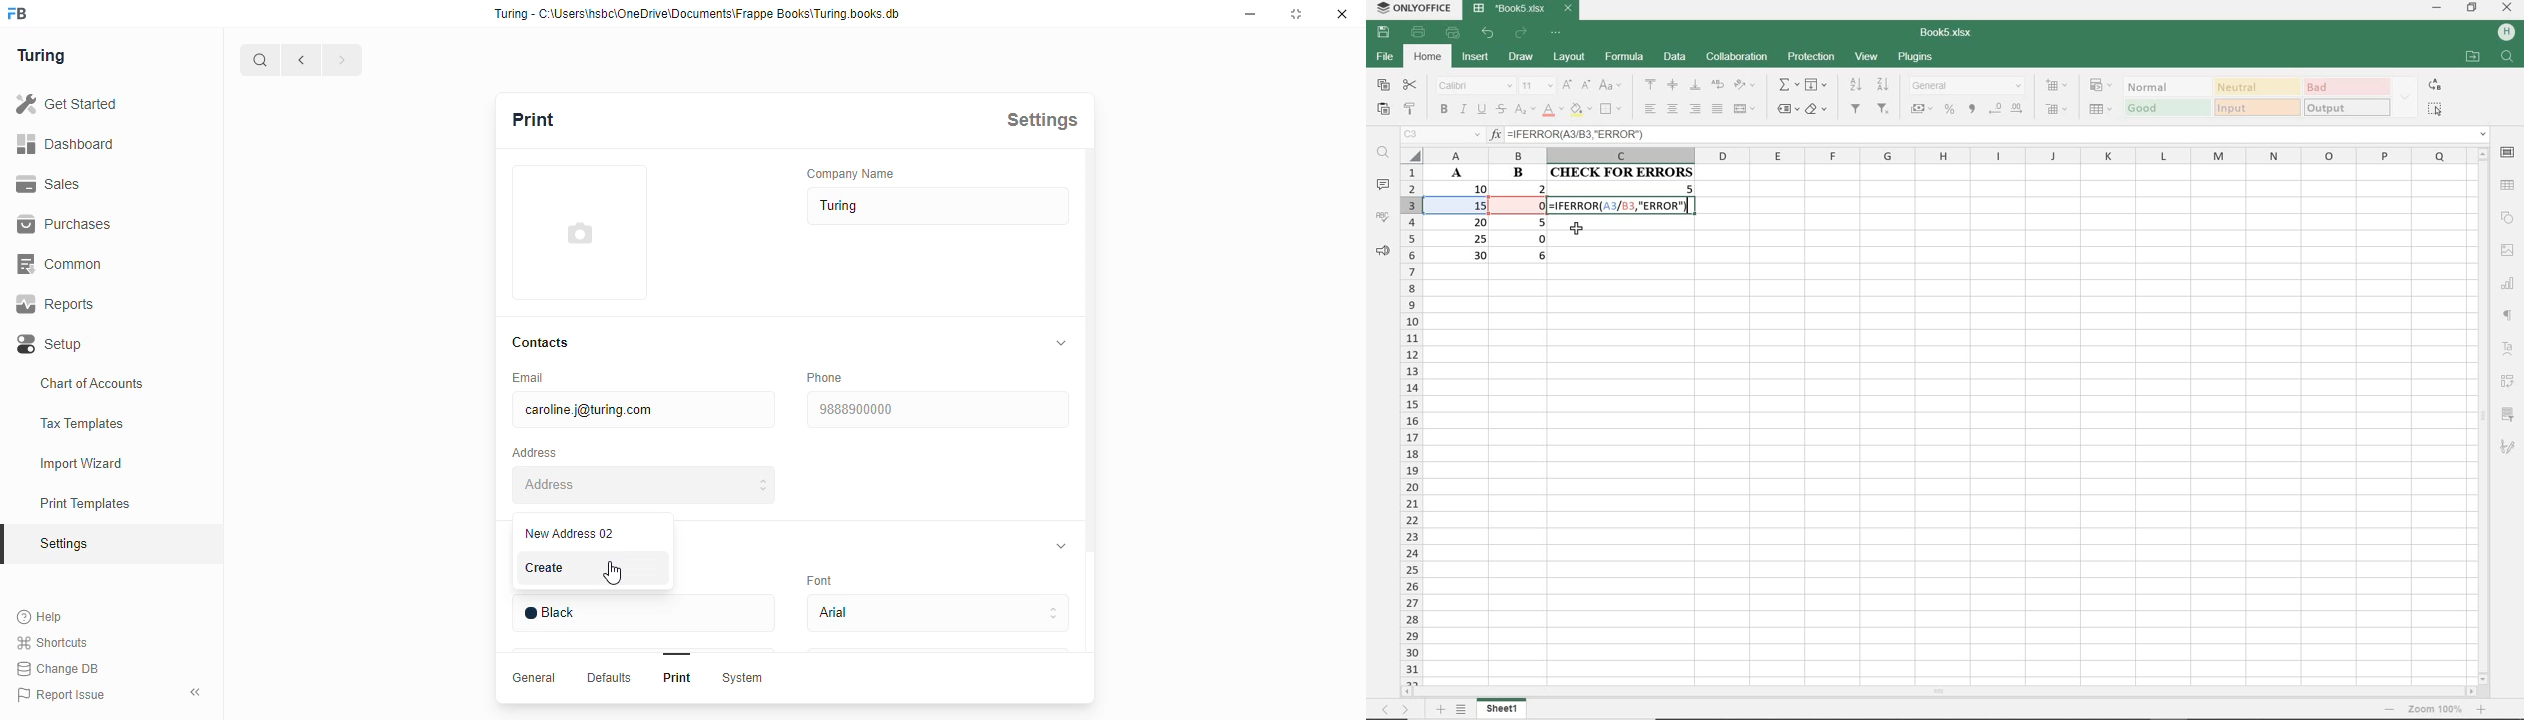 The image size is (2548, 728). I want to click on close, so click(1342, 14).